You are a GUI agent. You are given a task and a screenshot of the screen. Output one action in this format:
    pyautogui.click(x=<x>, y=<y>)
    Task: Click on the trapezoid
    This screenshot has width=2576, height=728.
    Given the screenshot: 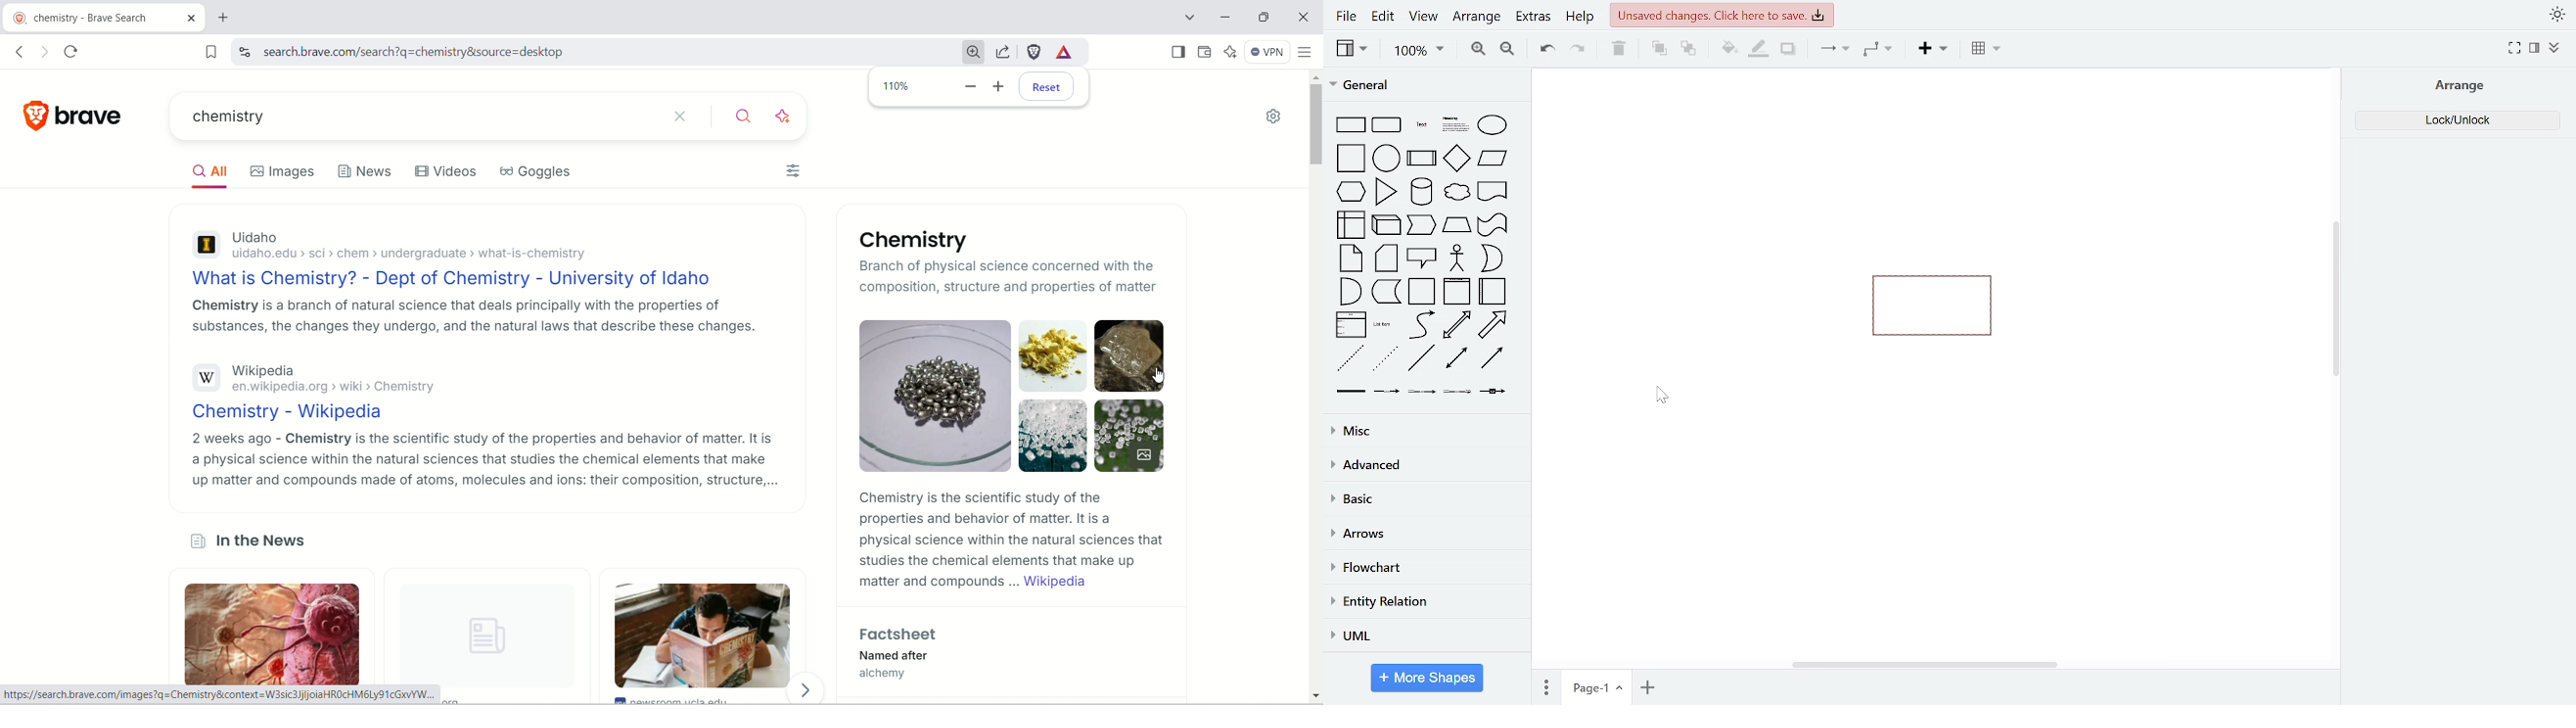 What is the action you would take?
    pyautogui.click(x=1493, y=224)
    